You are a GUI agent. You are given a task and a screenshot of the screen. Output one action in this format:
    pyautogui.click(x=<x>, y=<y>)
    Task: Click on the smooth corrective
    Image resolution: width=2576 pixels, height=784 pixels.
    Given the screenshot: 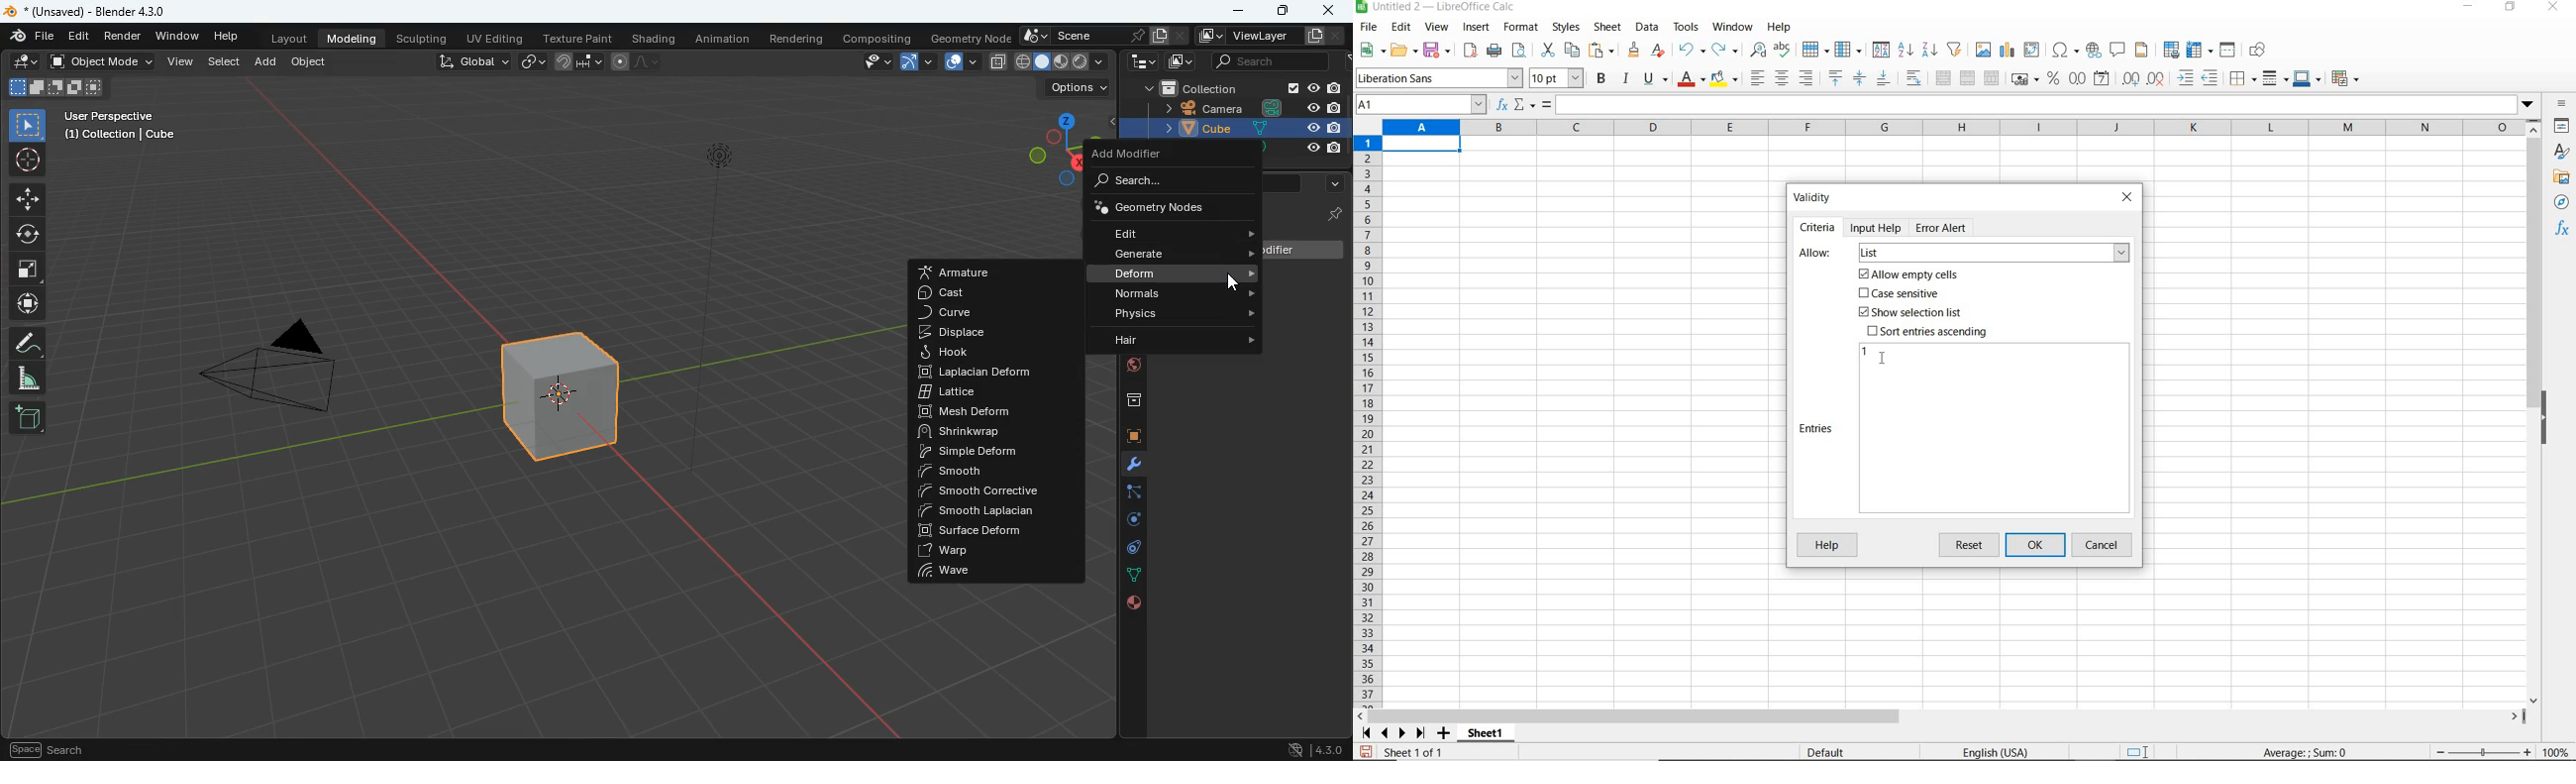 What is the action you would take?
    pyautogui.click(x=991, y=493)
    